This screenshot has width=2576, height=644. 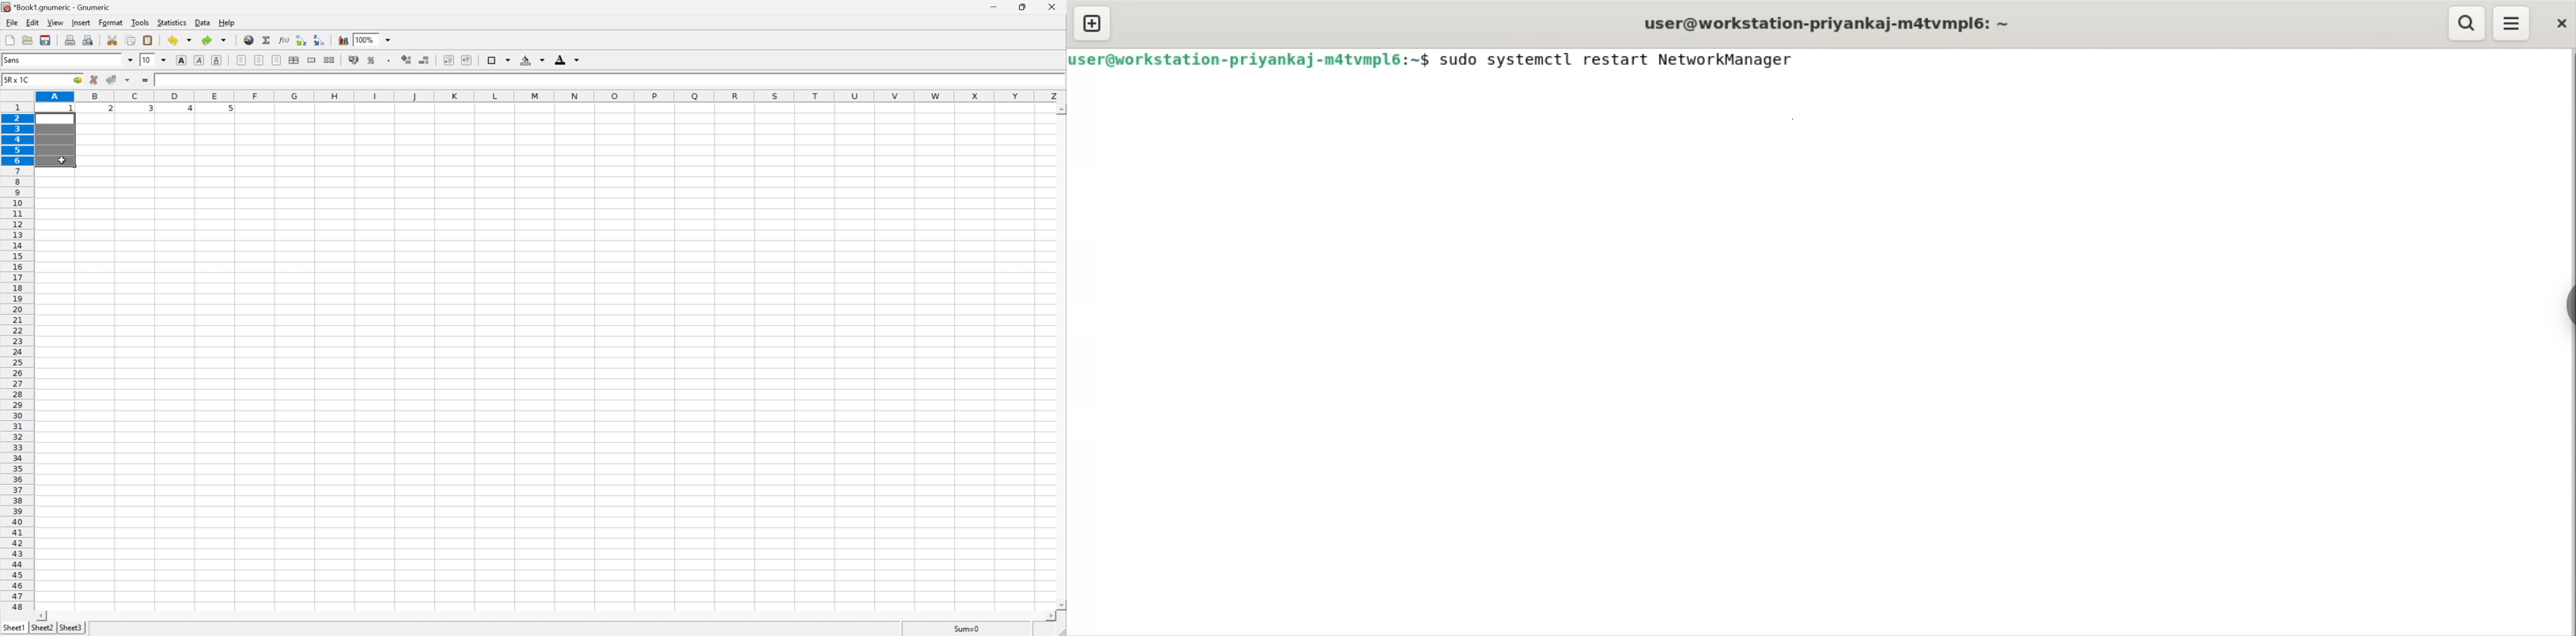 What do you see at coordinates (551, 96) in the screenshot?
I see `column names` at bounding box center [551, 96].